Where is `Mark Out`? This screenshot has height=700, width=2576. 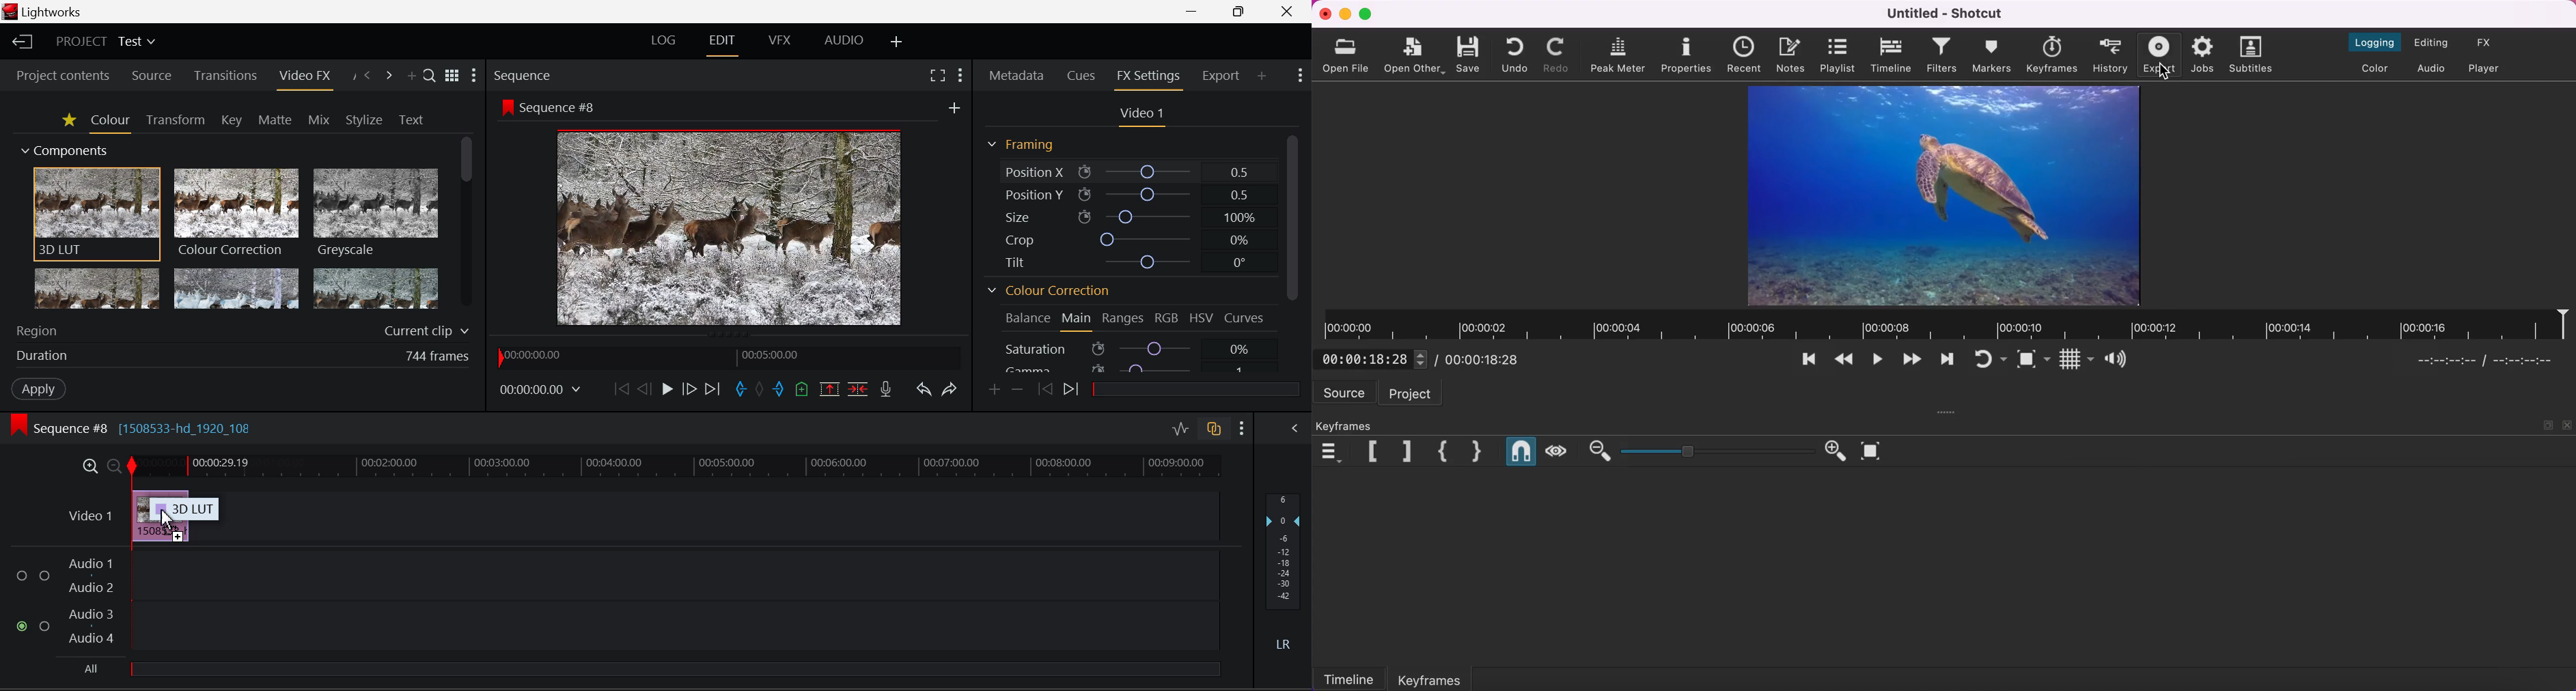 Mark Out is located at coordinates (779, 389).